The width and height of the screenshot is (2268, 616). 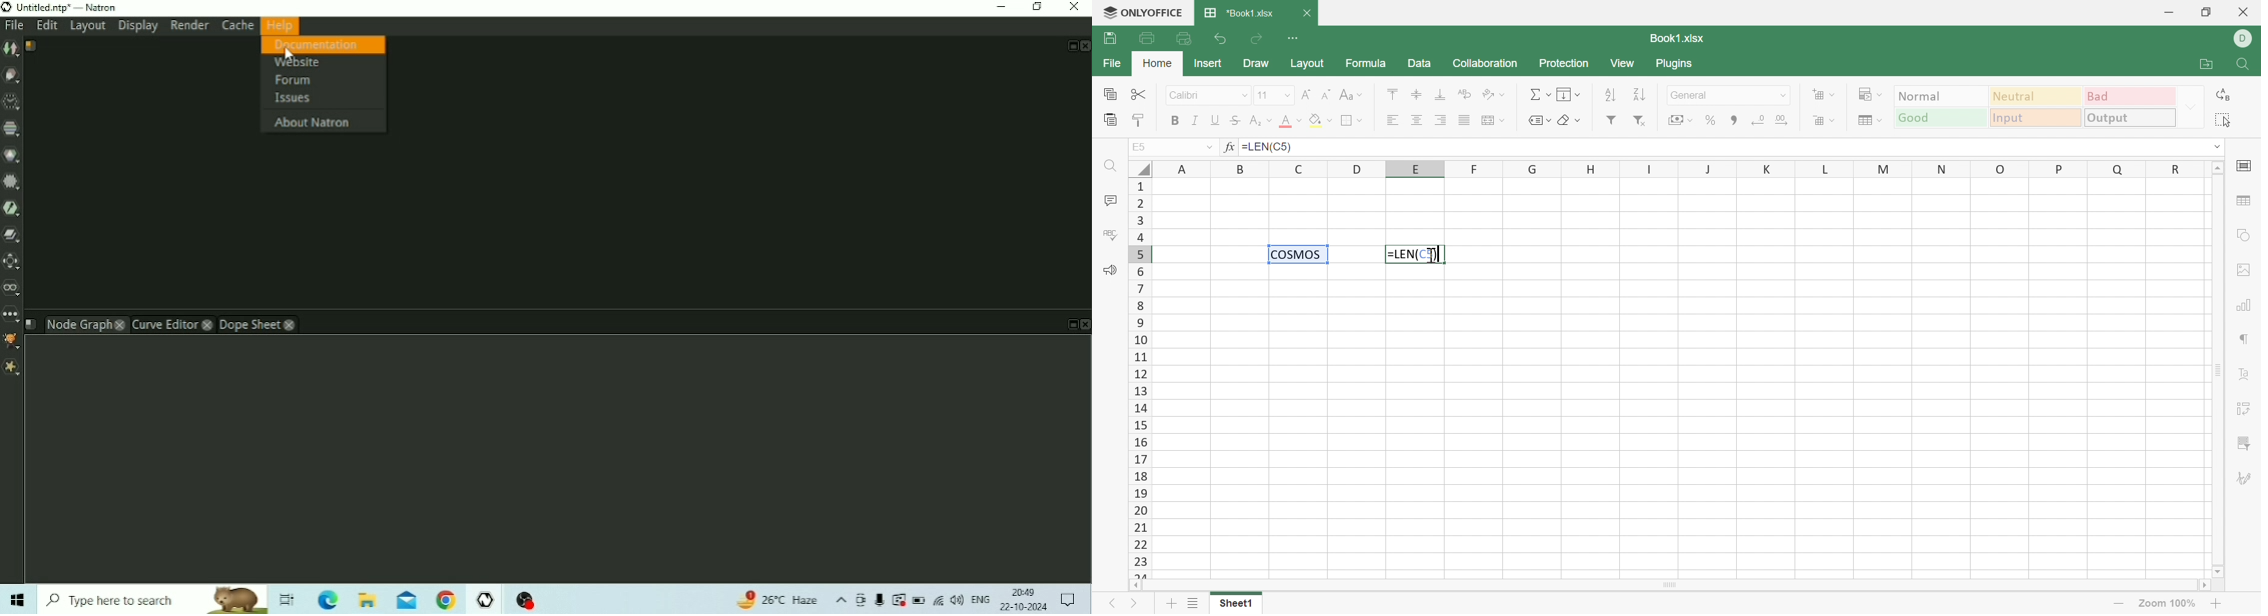 What do you see at coordinates (1711, 121) in the screenshot?
I see `Percent style` at bounding box center [1711, 121].